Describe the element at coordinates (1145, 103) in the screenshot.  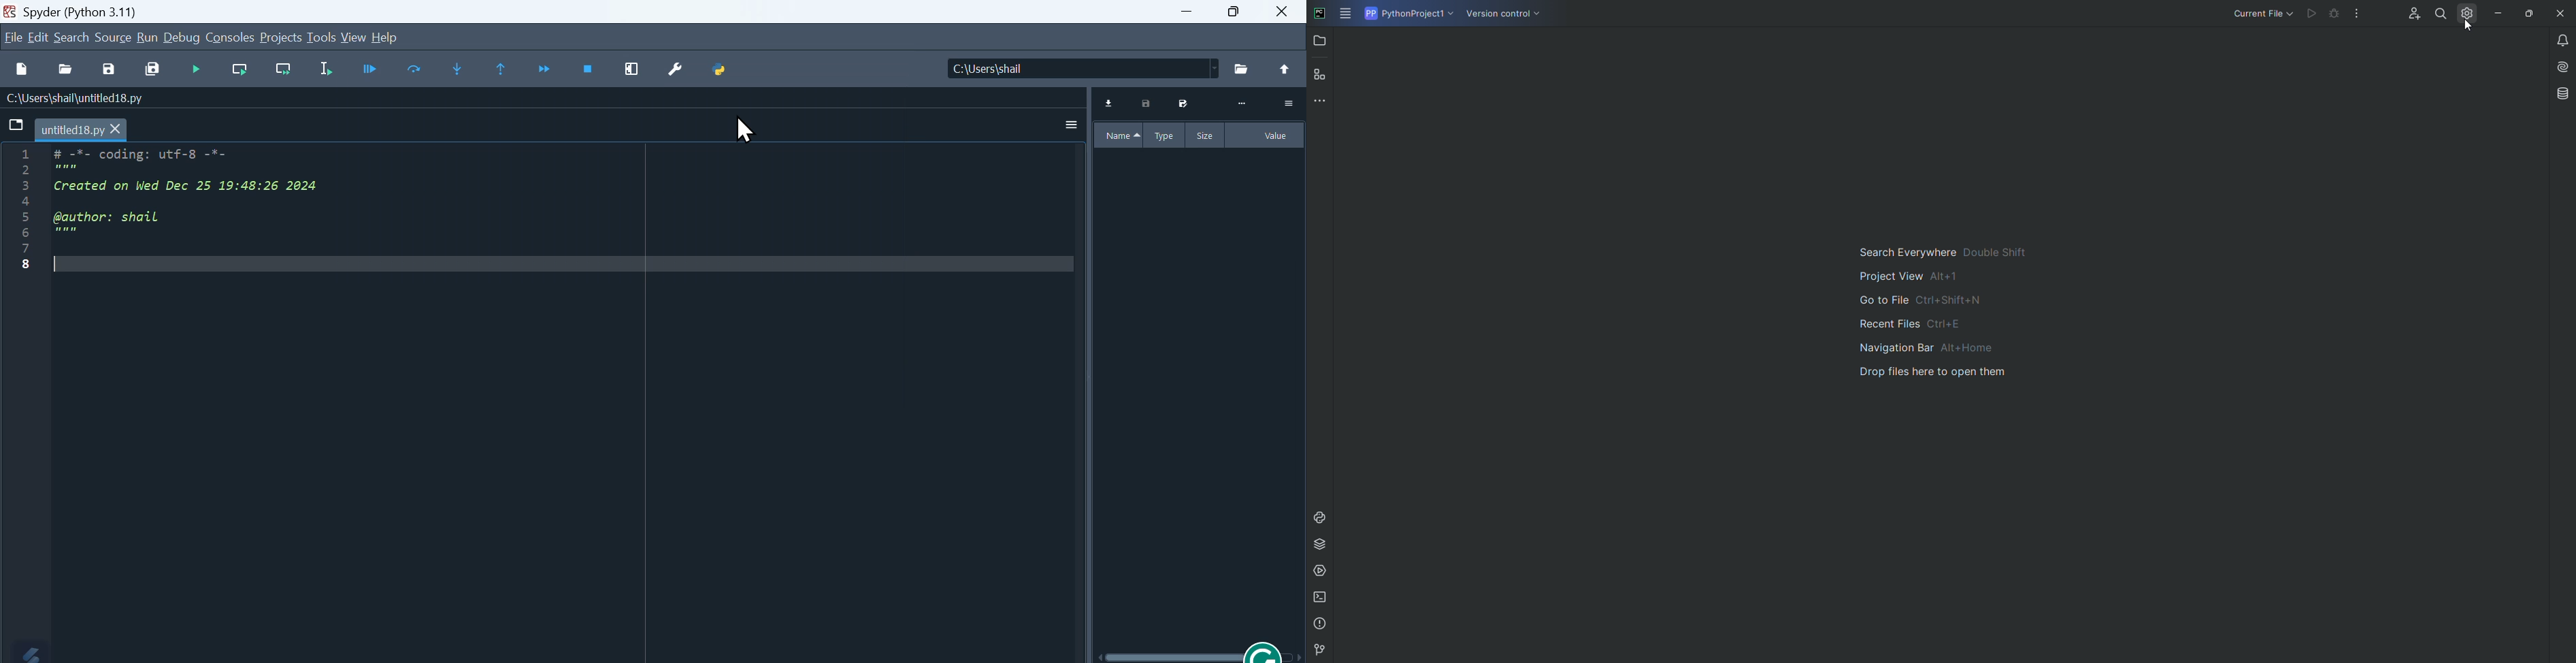
I see `file` at that location.